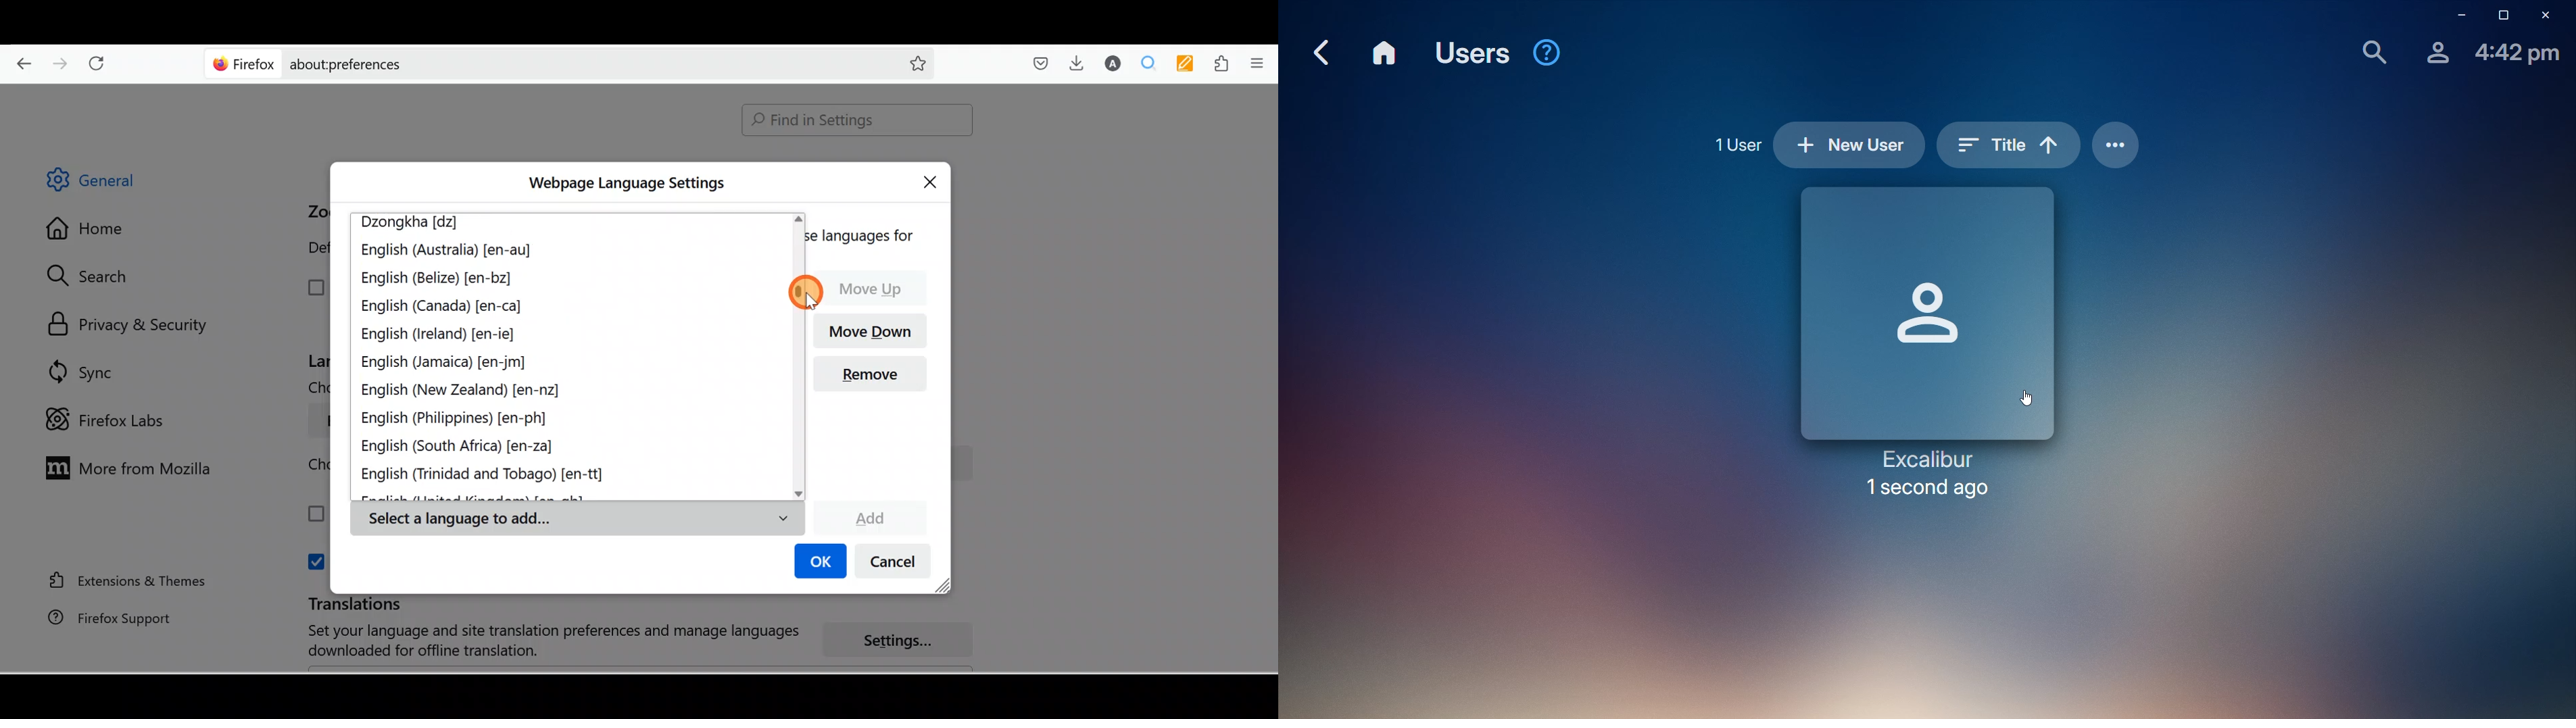  I want to click on Multiple search & highlight, so click(1149, 63).